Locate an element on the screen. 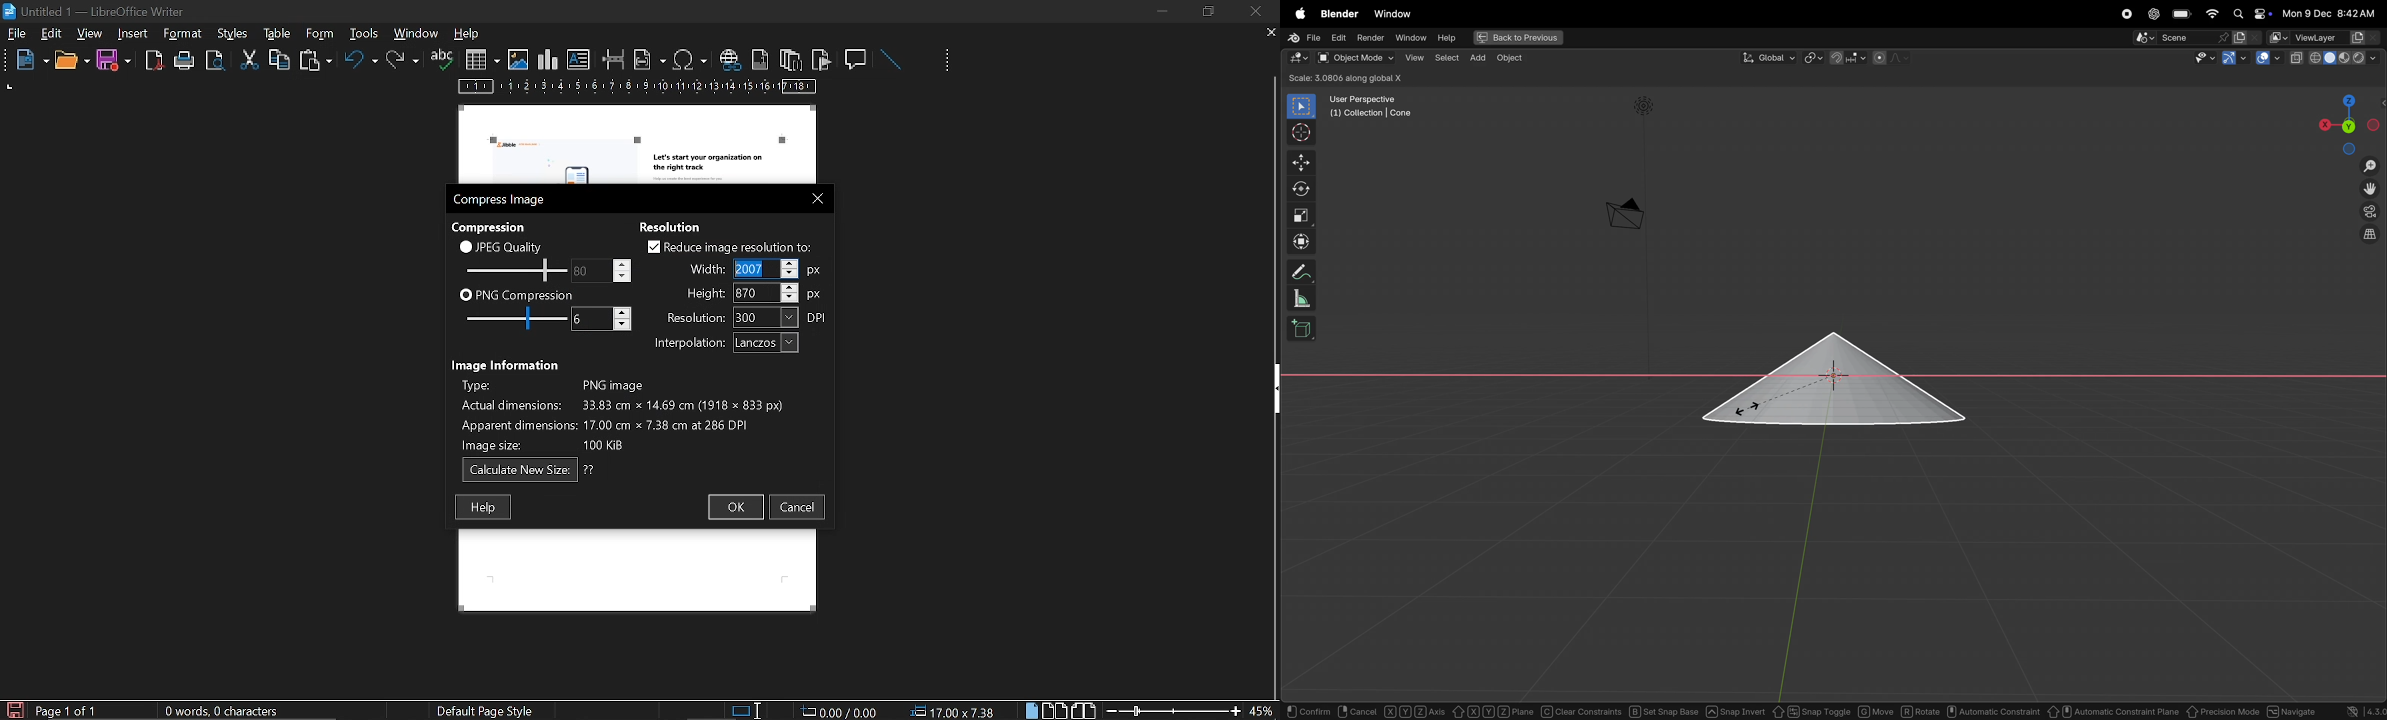 This screenshot has width=2408, height=728. image info is located at coordinates (622, 412).